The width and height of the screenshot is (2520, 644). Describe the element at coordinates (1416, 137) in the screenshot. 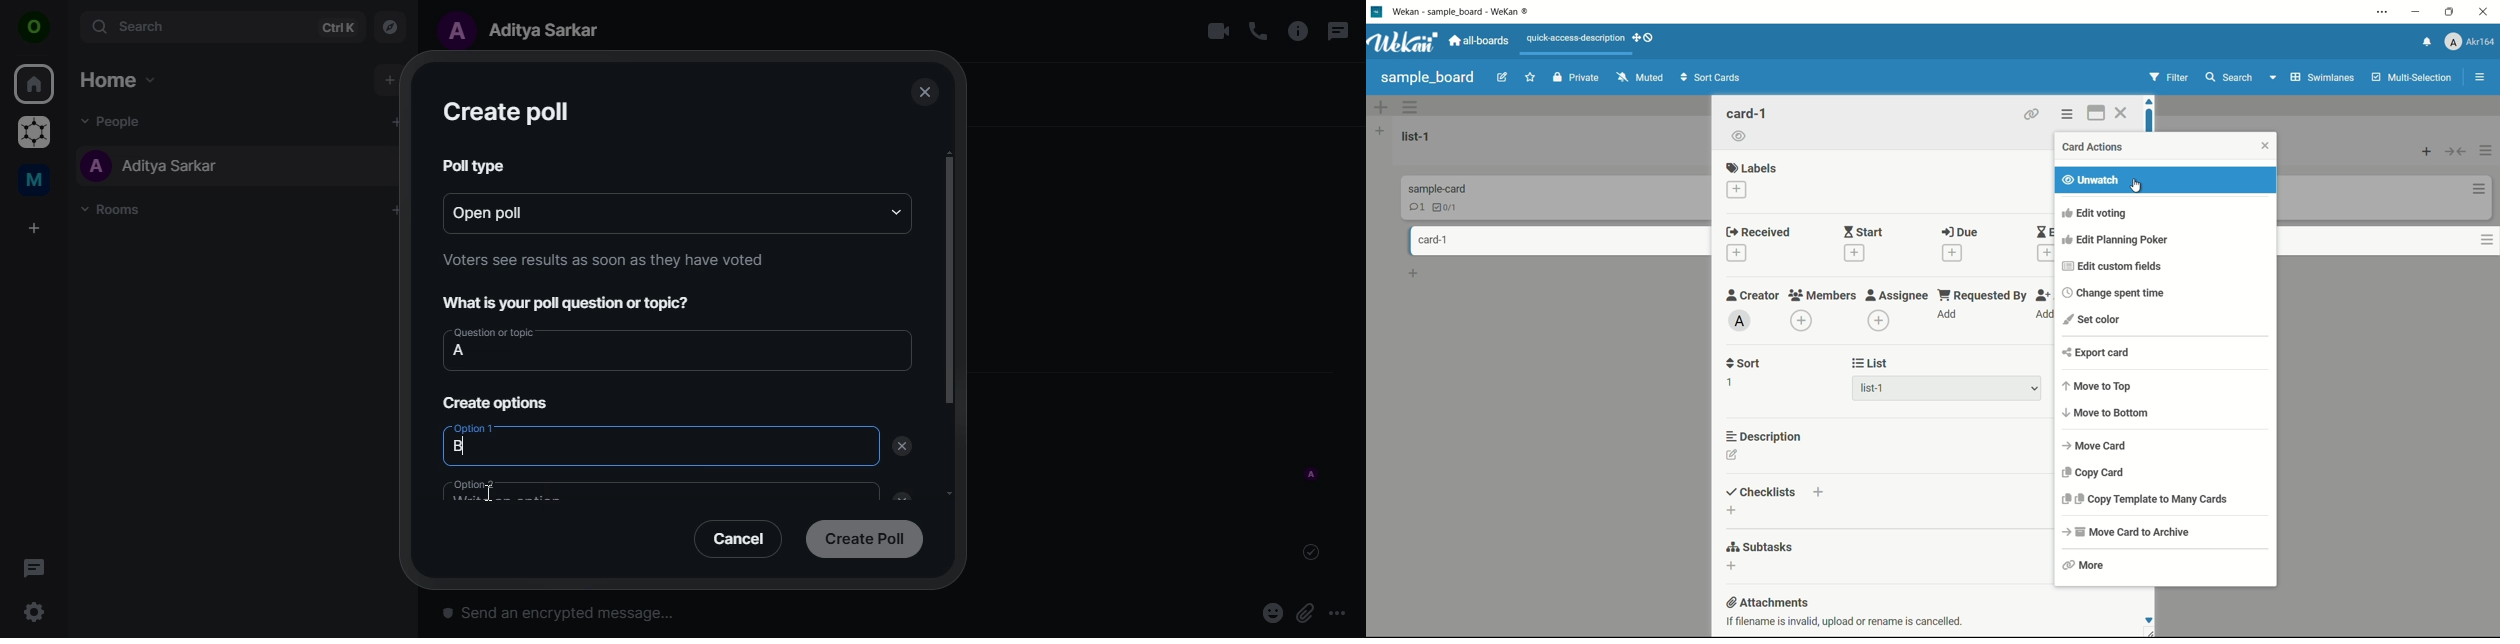

I see `list-1` at that location.